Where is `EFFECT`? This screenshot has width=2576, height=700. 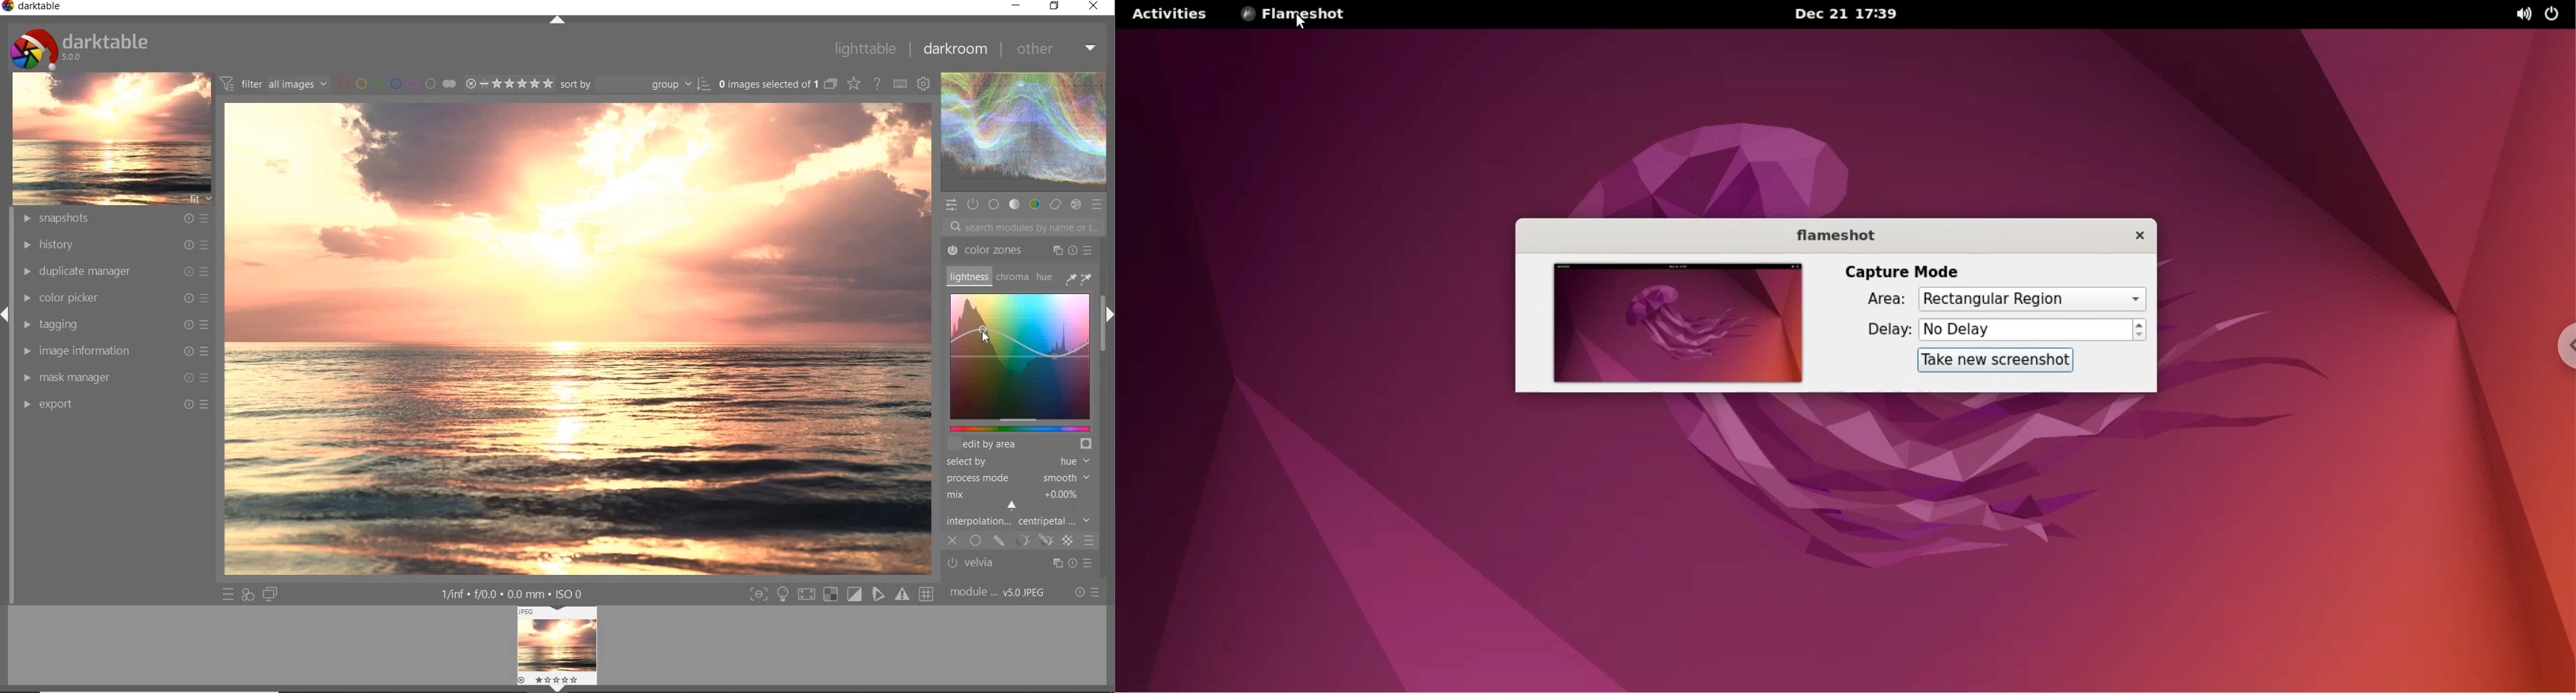
EFFECT is located at coordinates (1076, 205).